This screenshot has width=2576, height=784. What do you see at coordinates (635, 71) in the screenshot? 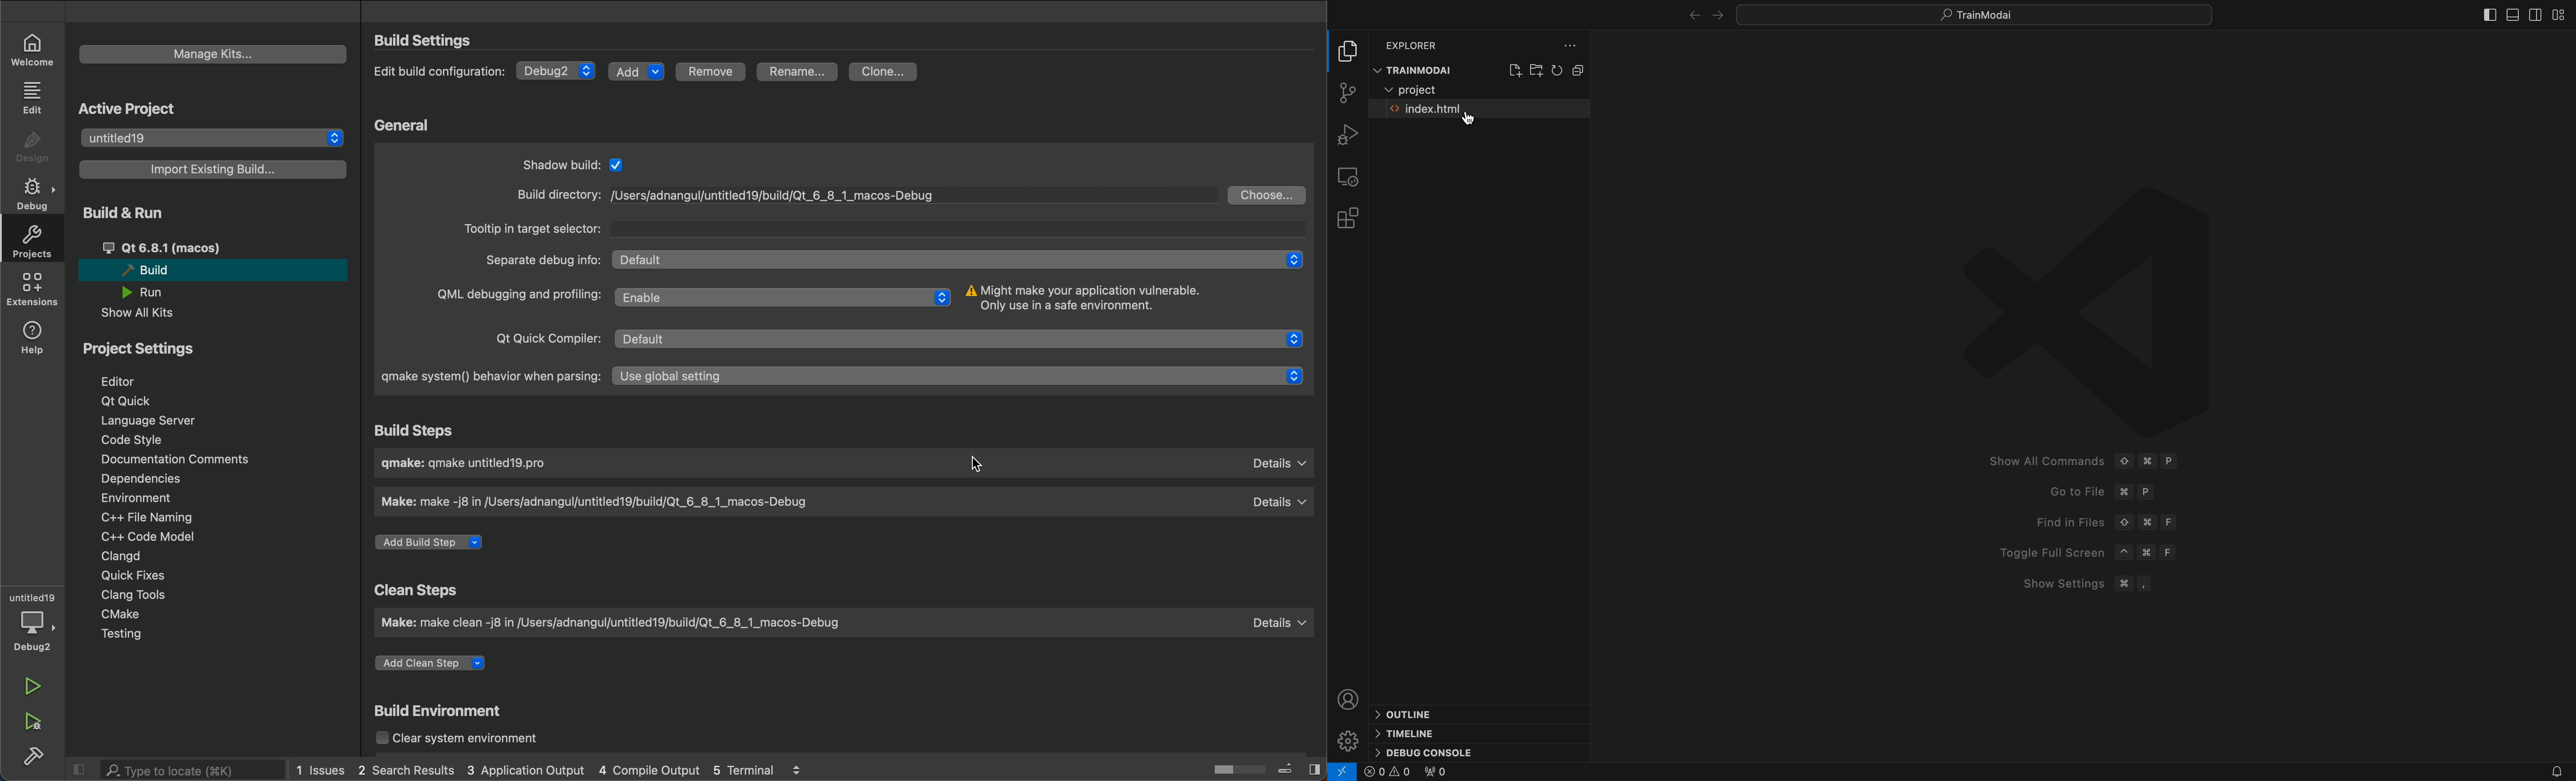
I see `add` at bounding box center [635, 71].